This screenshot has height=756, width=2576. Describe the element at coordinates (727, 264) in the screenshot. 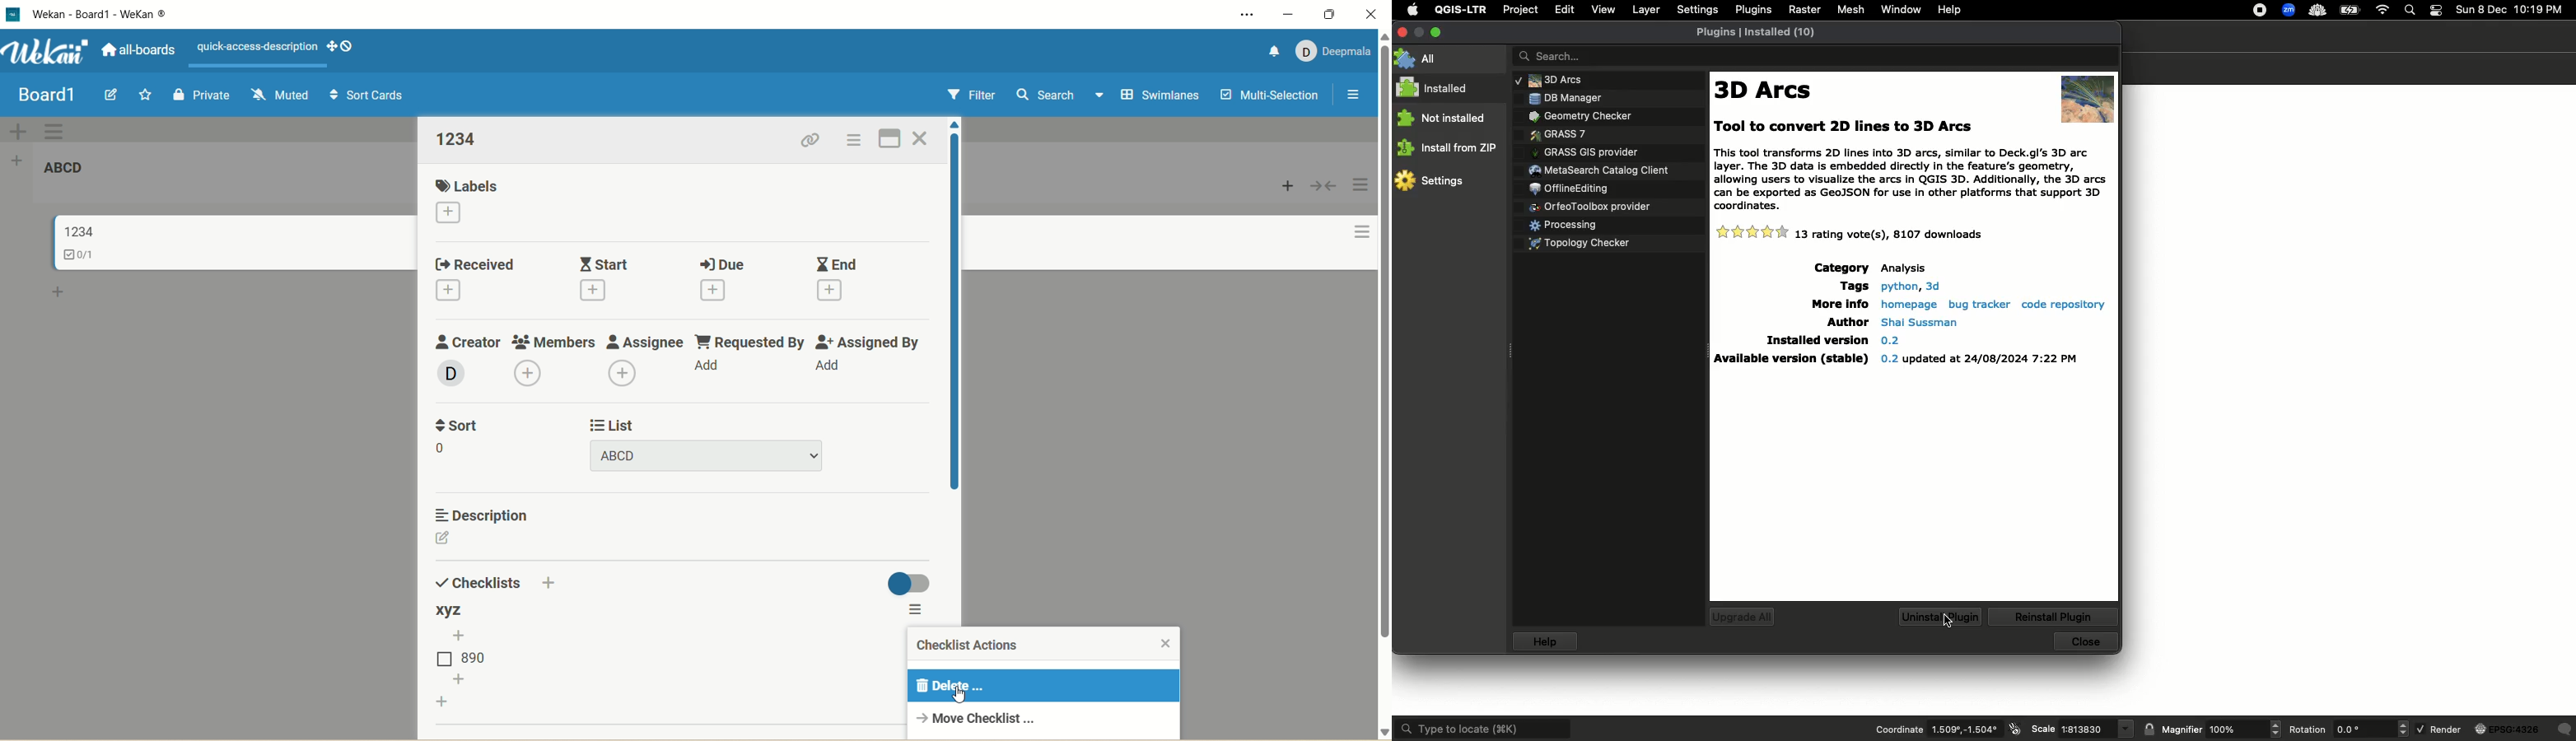

I see `due` at that location.